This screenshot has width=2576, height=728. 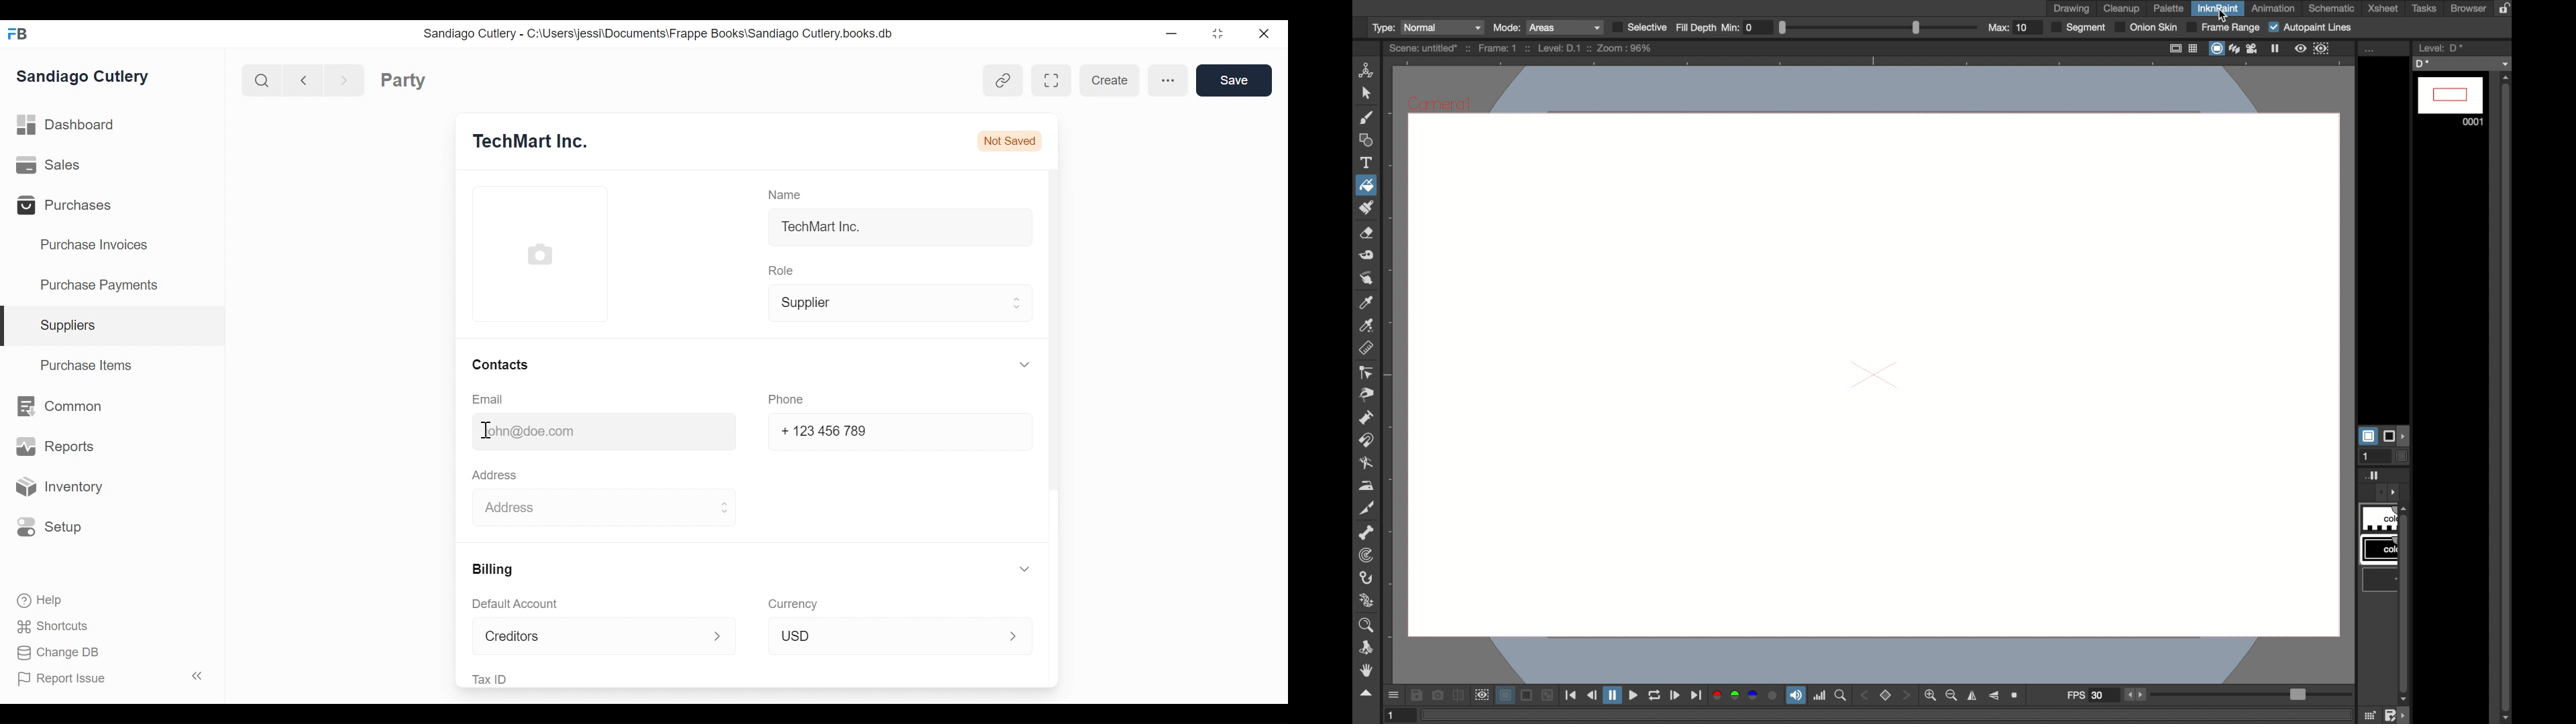 What do you see at coordinates (786, 192) in the screenshot?
I see `Name` at bounding box center [786, 192].